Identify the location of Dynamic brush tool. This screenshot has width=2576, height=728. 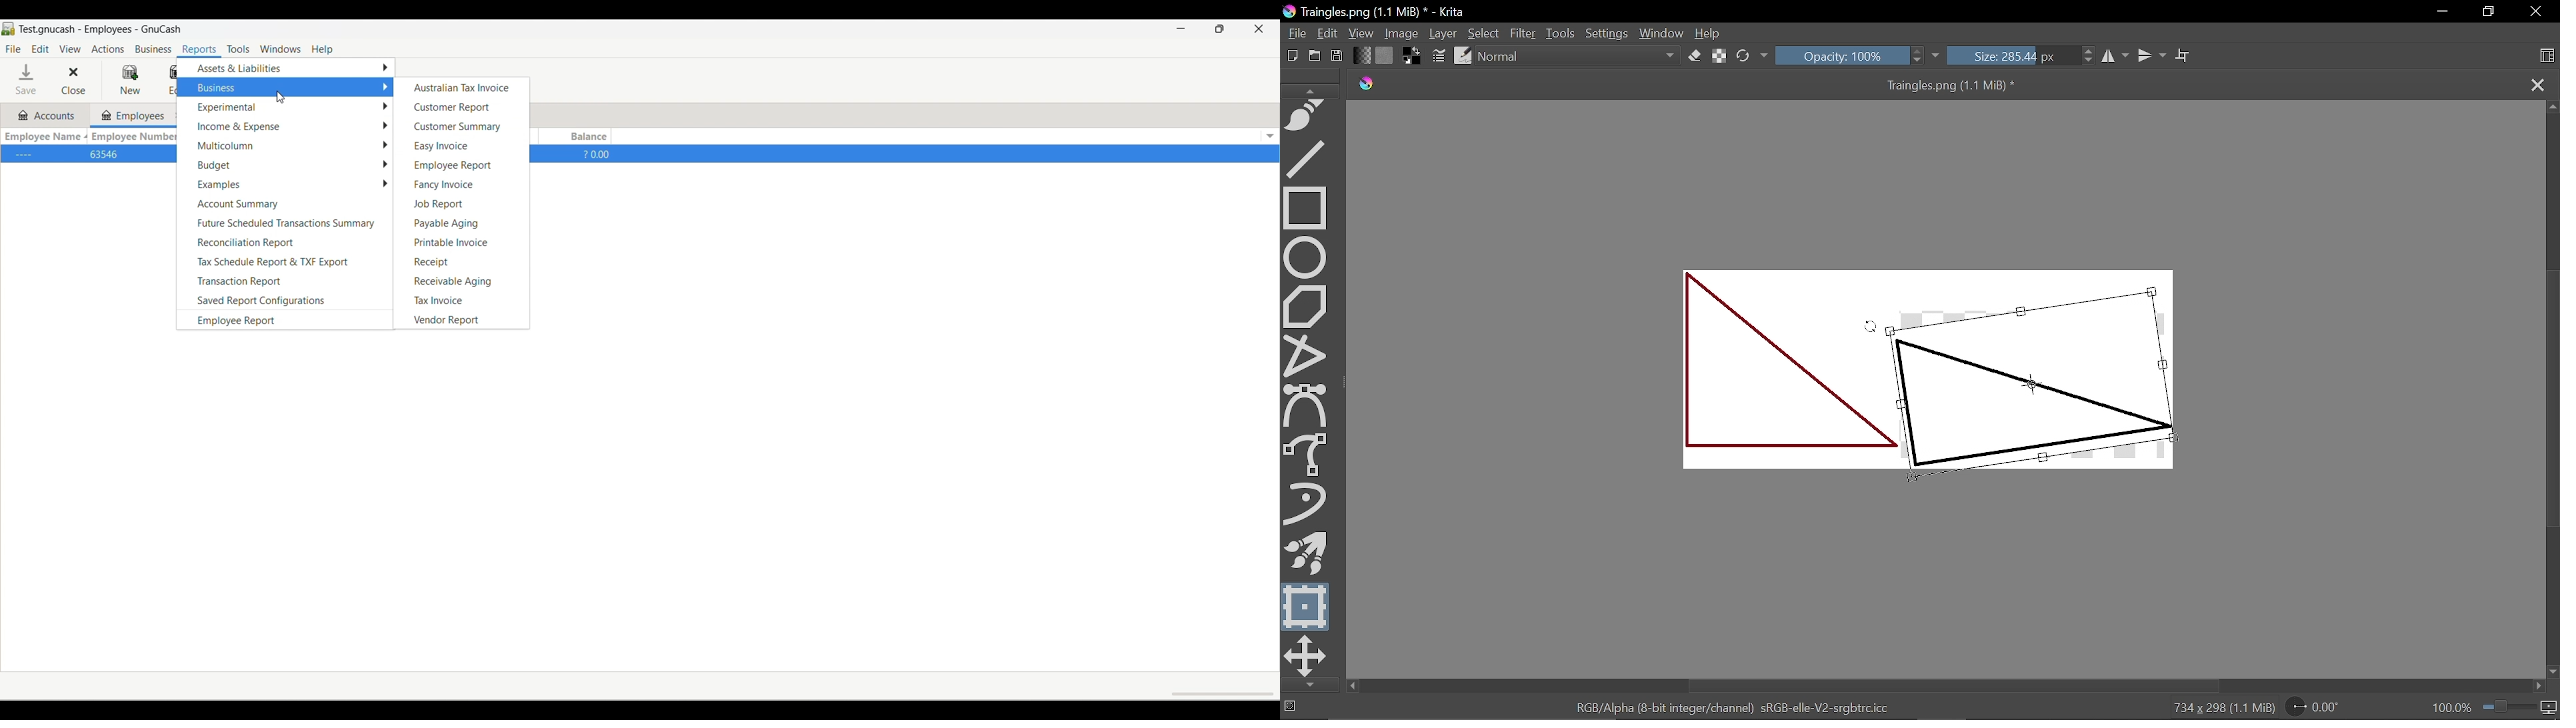
(1311, 505).